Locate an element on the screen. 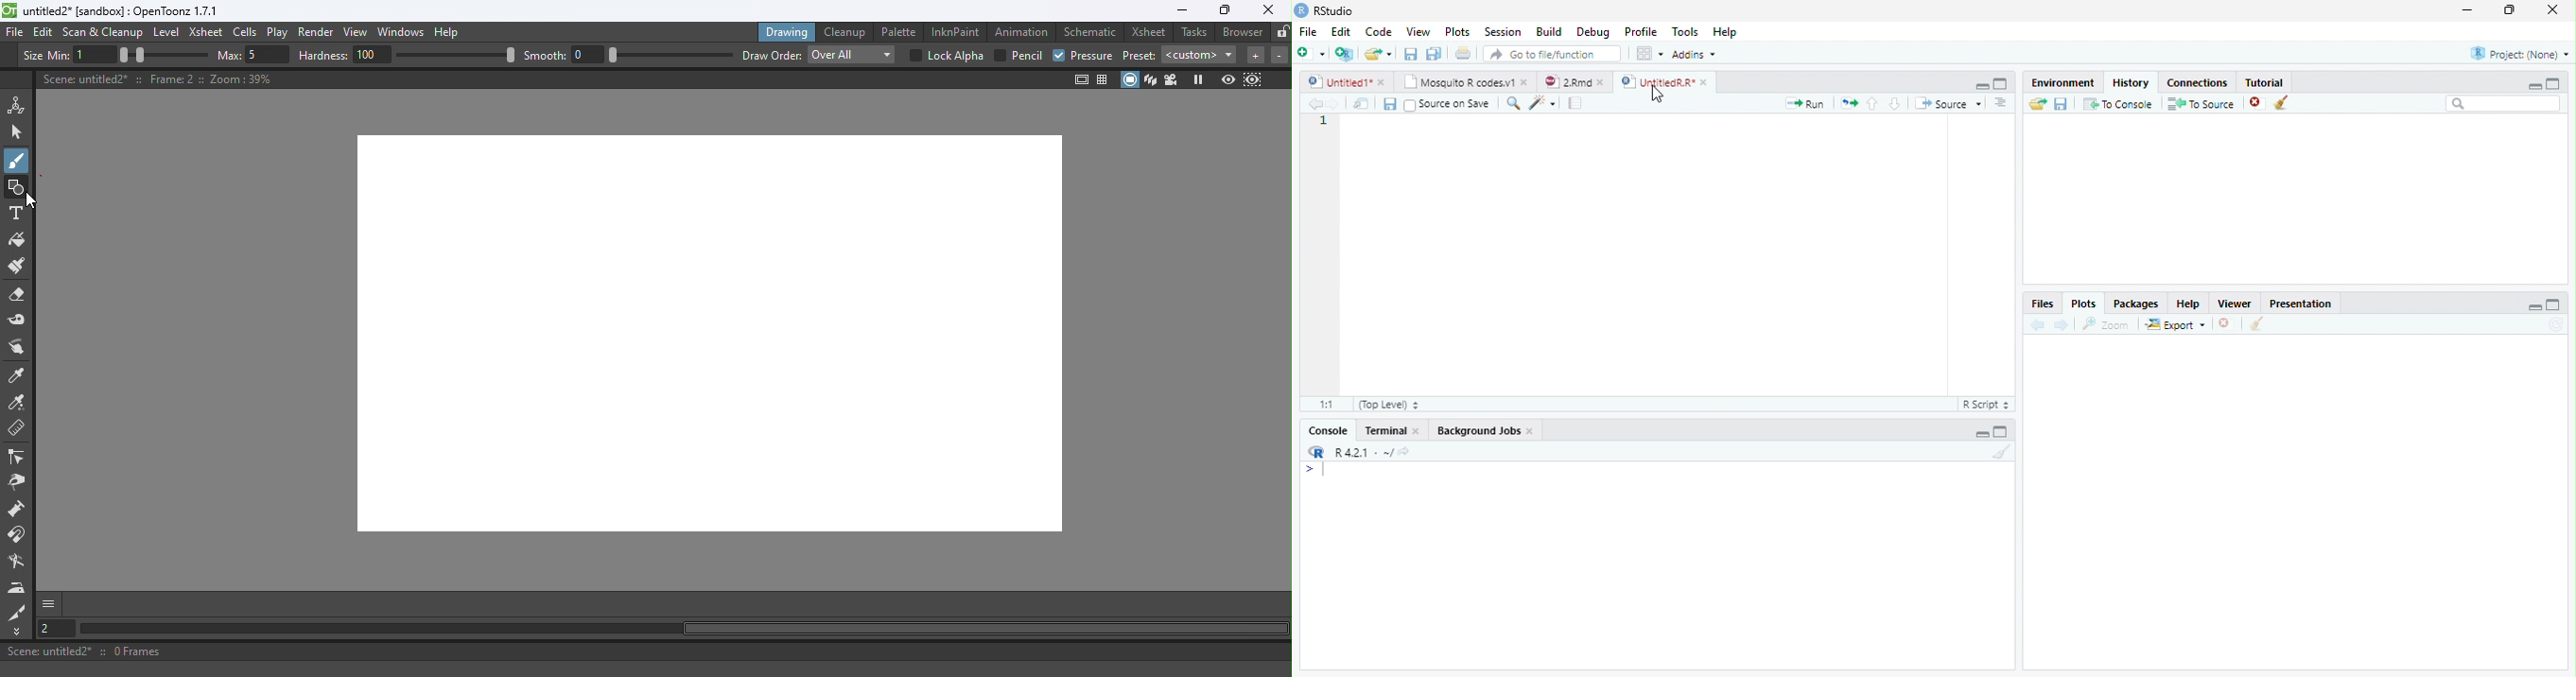 The height and width of the screenshot is (700, 2576). Cursor is located at coordinates (1657, 94).